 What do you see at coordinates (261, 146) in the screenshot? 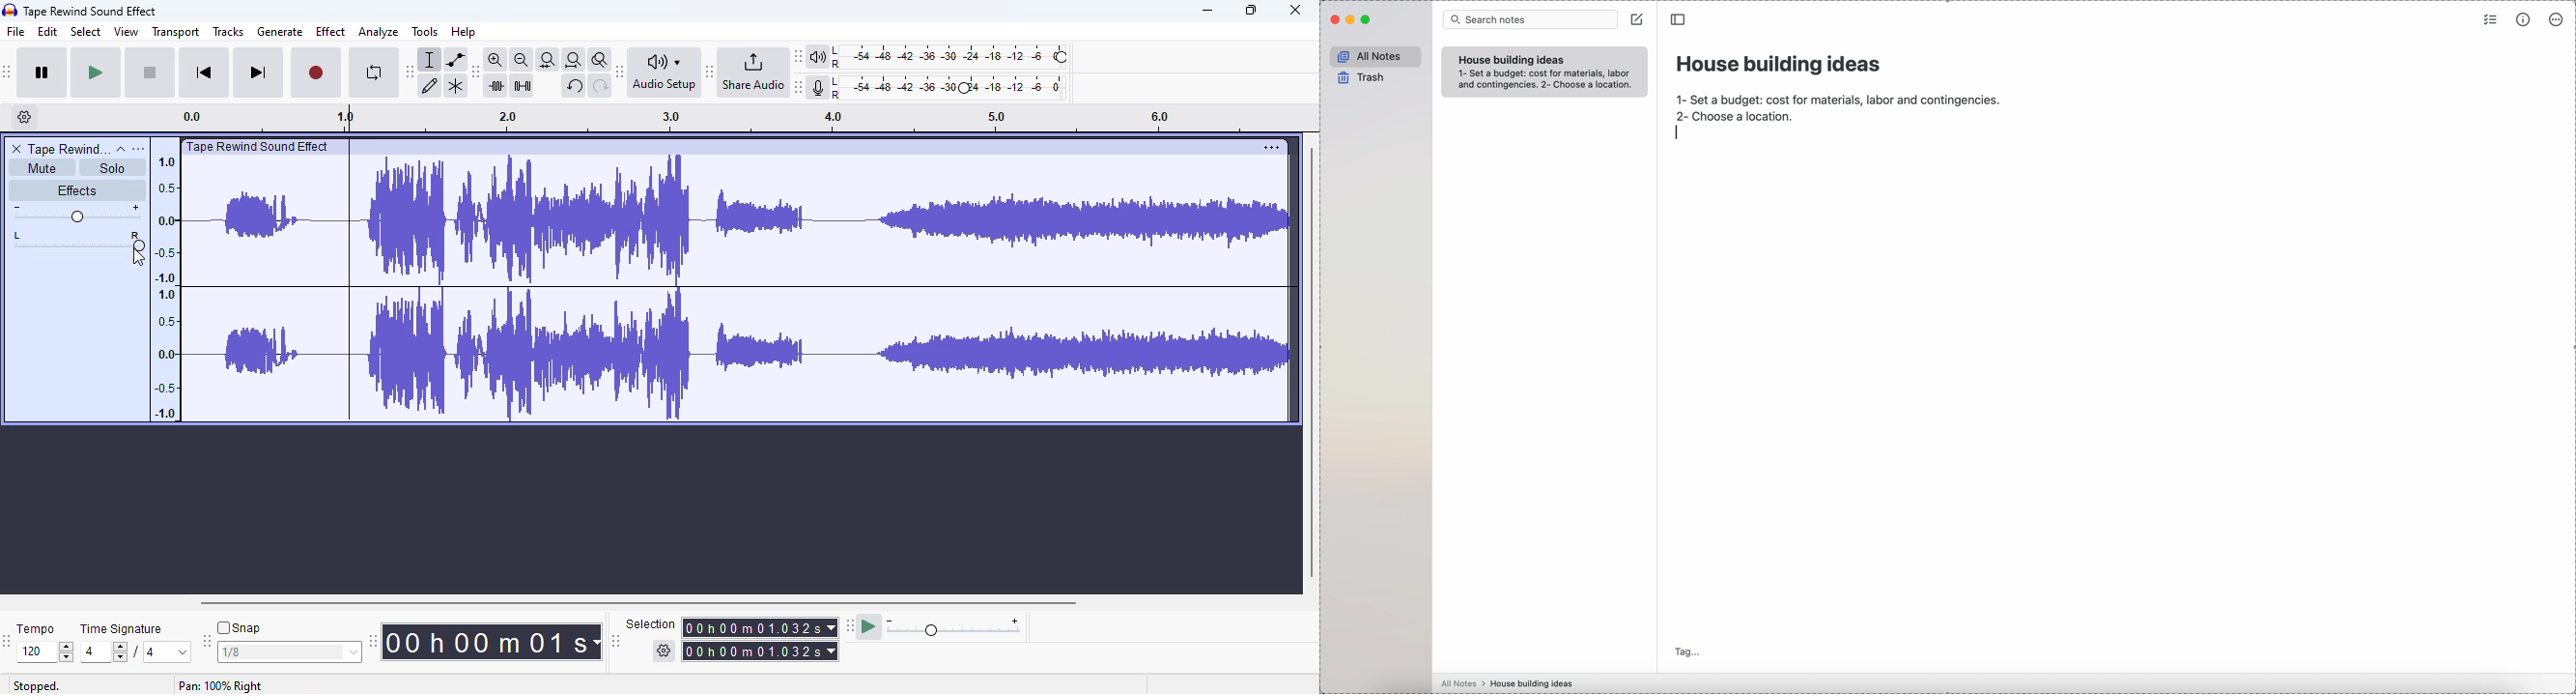
I see `Track tile` at bounding box center [261, 146].